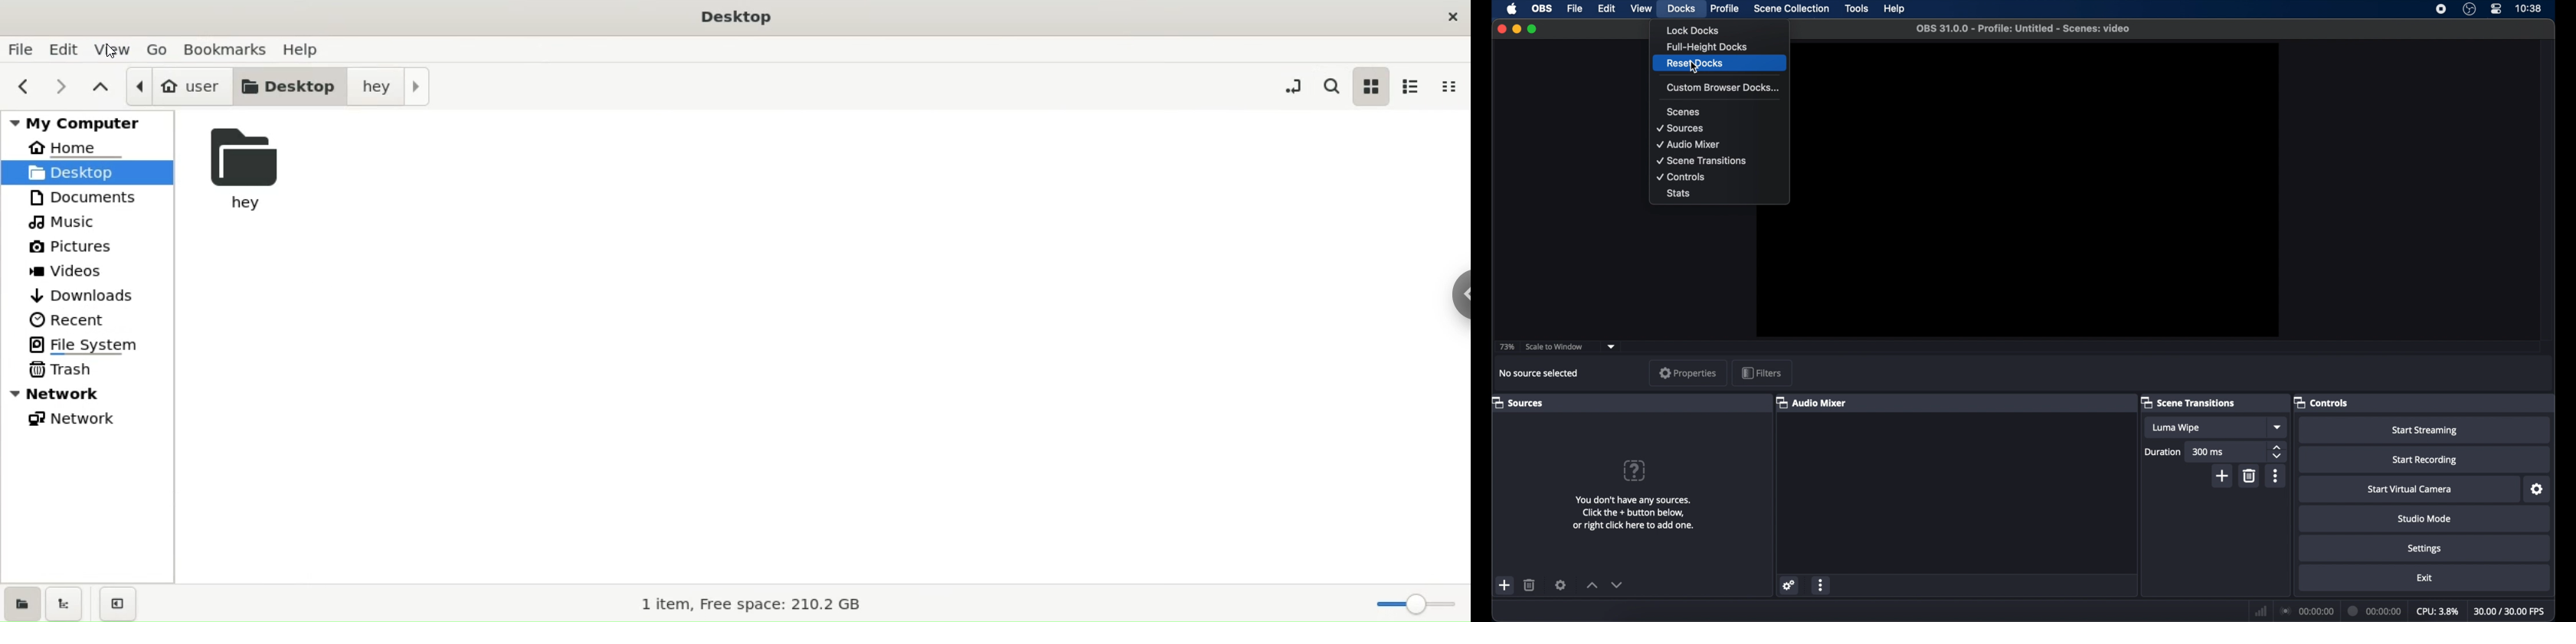 The height and width of the screenshot is (644, 2576). What do you see at coordinates (1684, 177) in the screenshot?
I see `controls` at bounding box center [1684, 177].